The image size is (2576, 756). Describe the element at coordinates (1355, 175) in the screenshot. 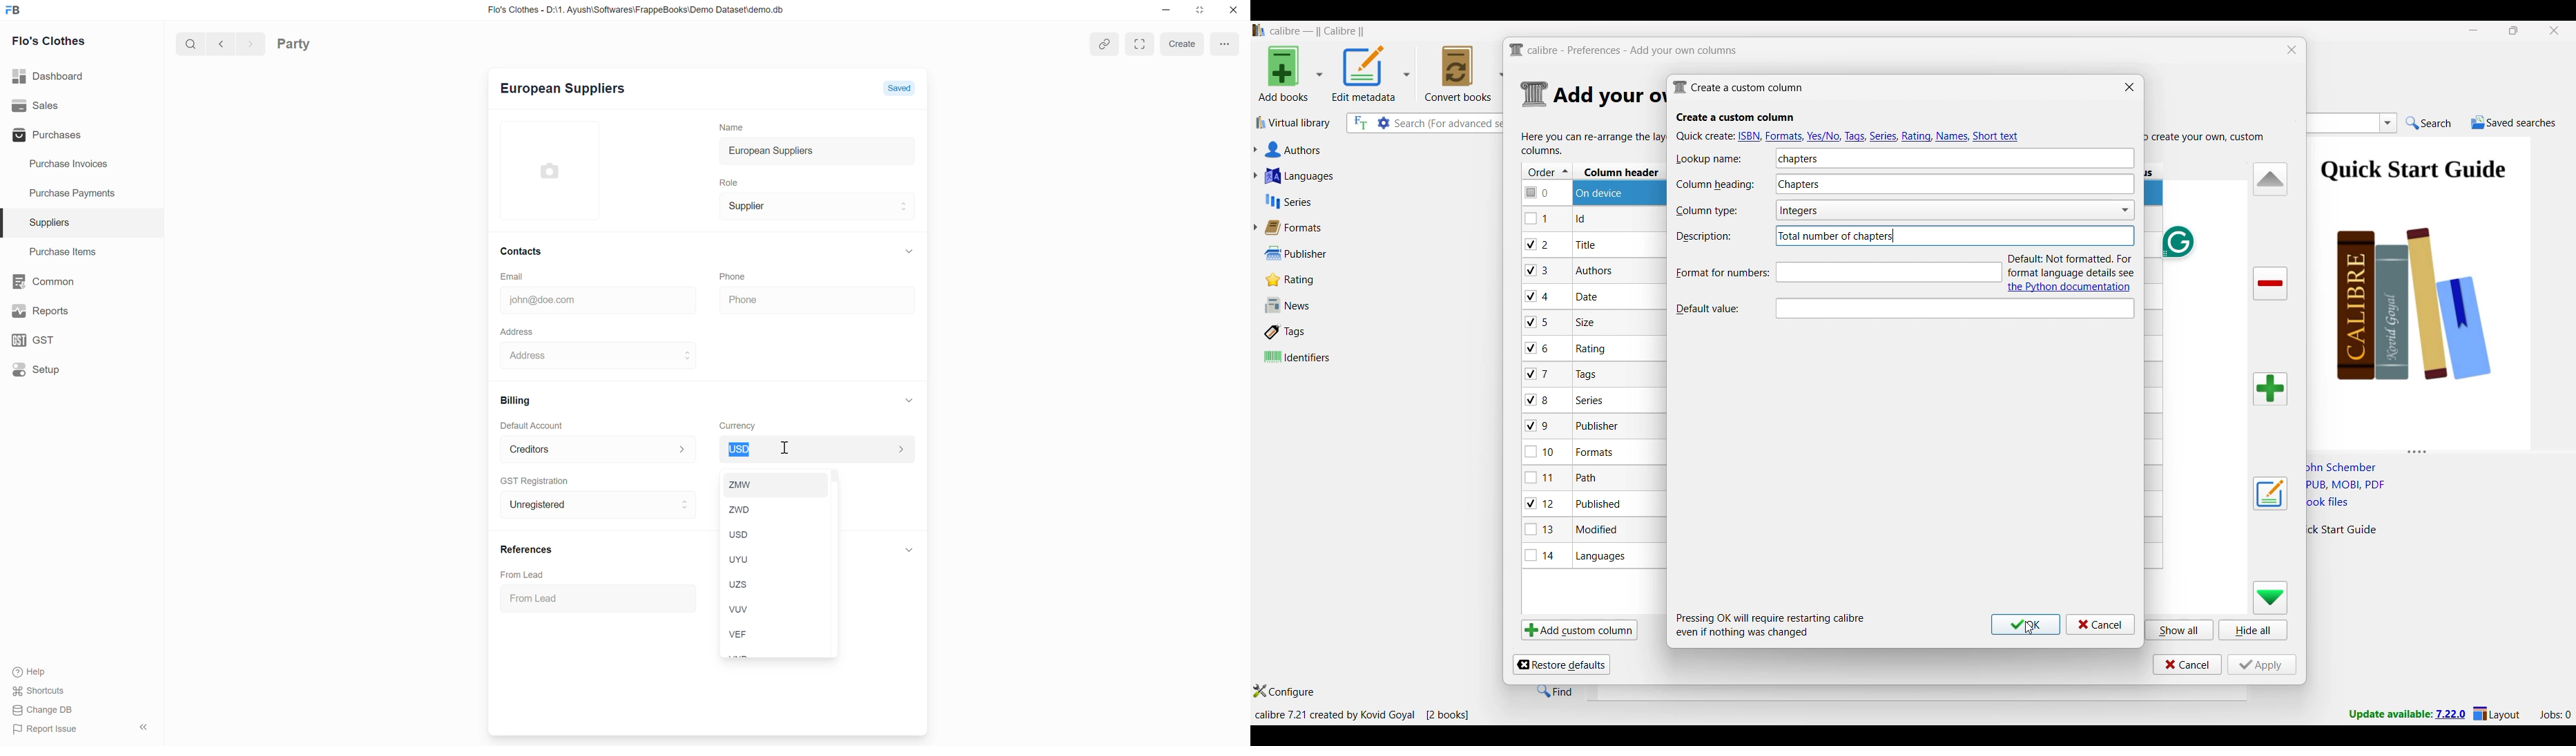

I see `Languages` at that location.